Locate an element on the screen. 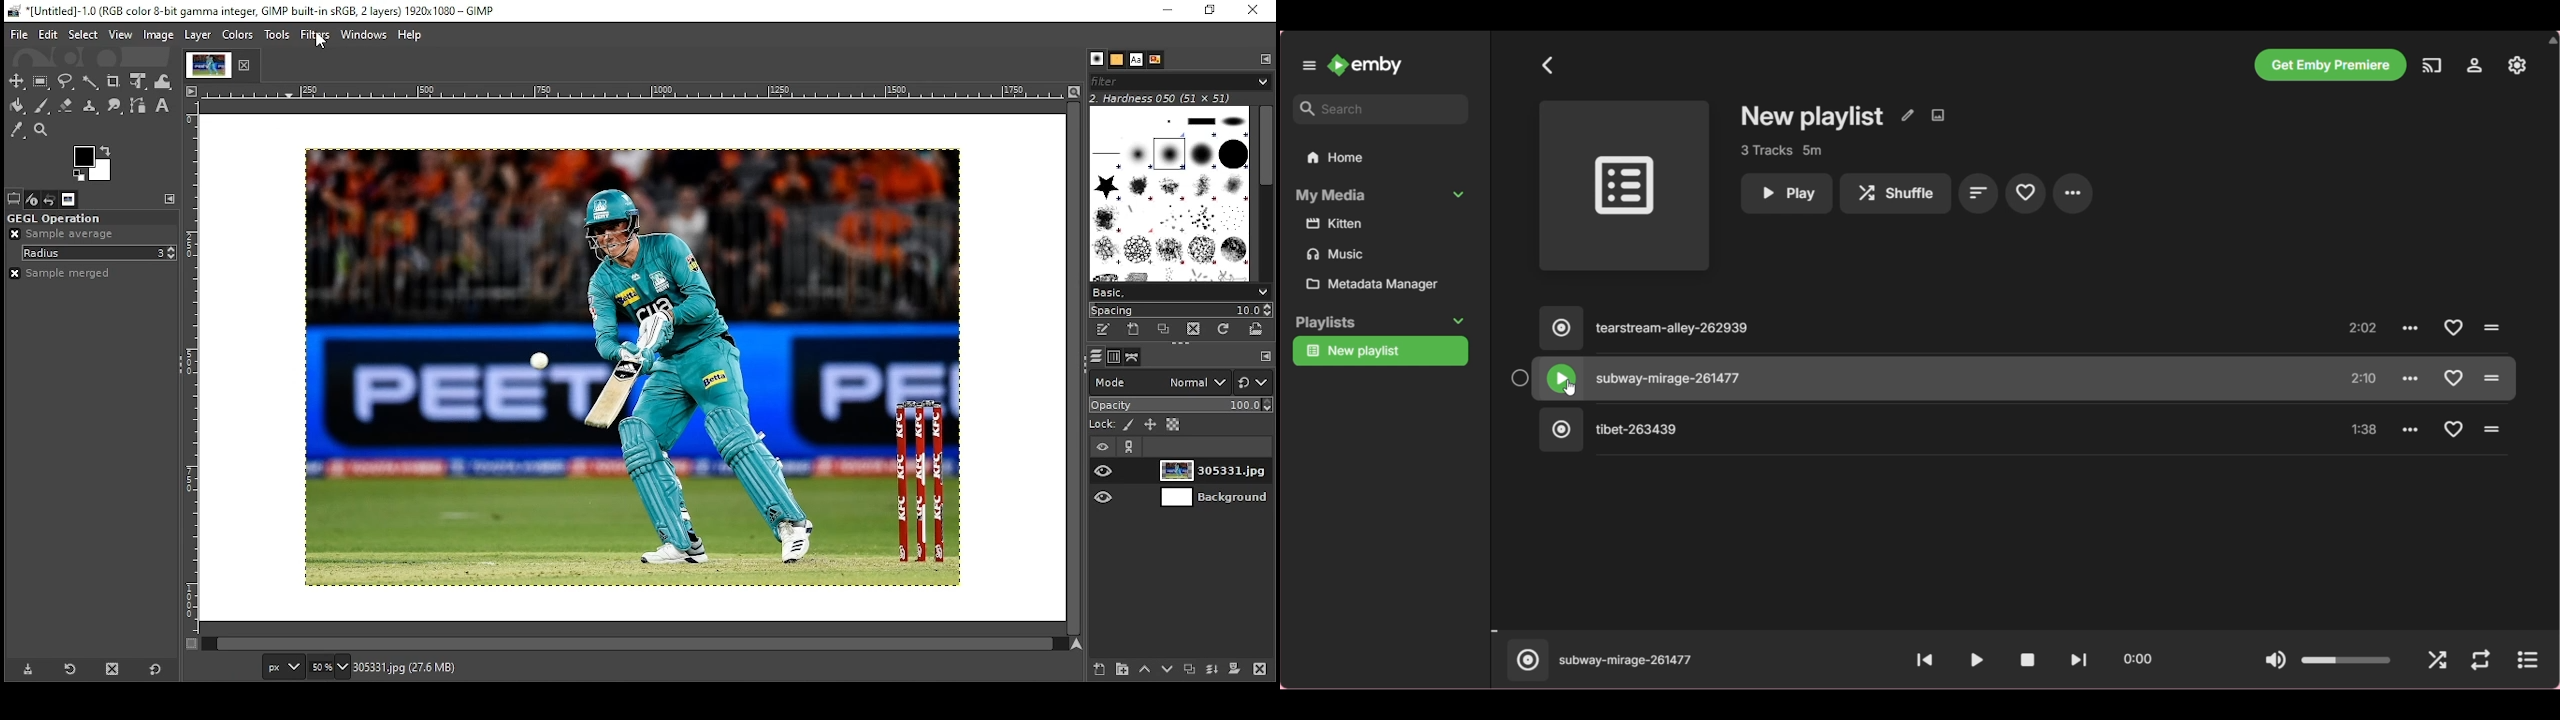 The image size is (2576, 728). edit this brush is located at coordinates (1104, 329).